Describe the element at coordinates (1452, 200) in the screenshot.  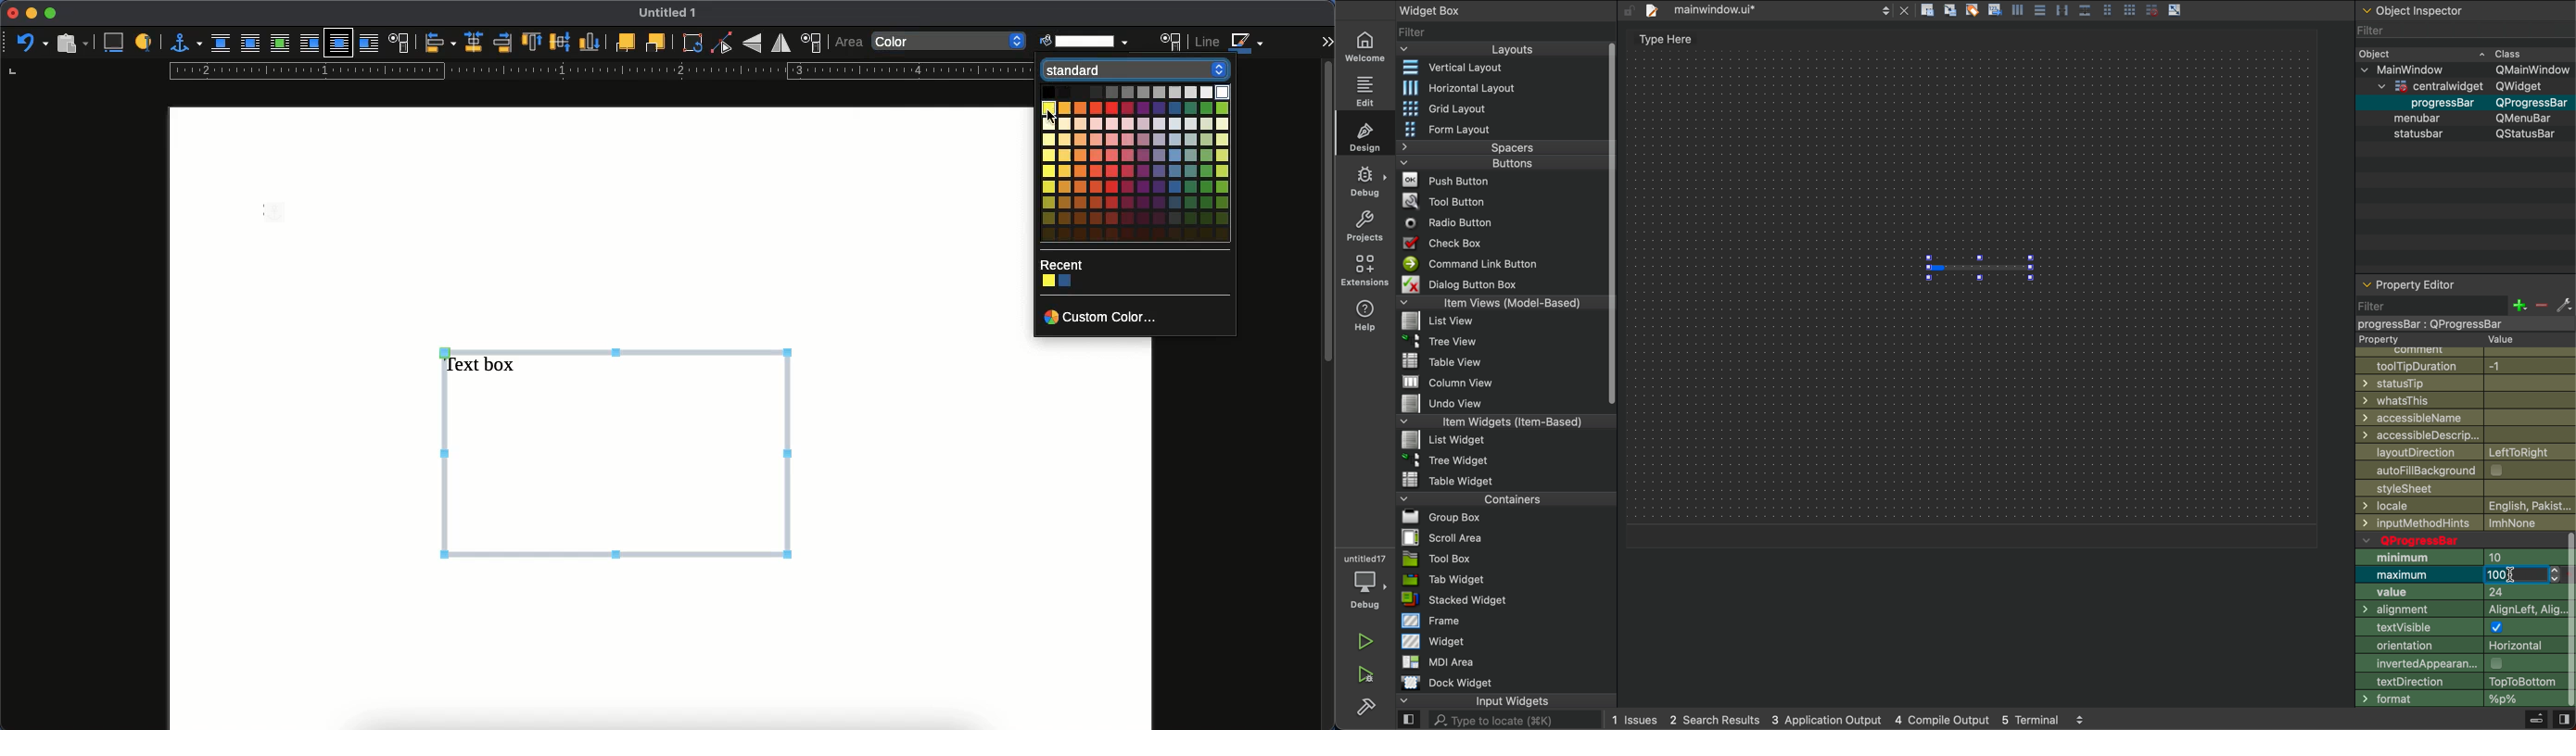
I see `Tool Button` at that location.